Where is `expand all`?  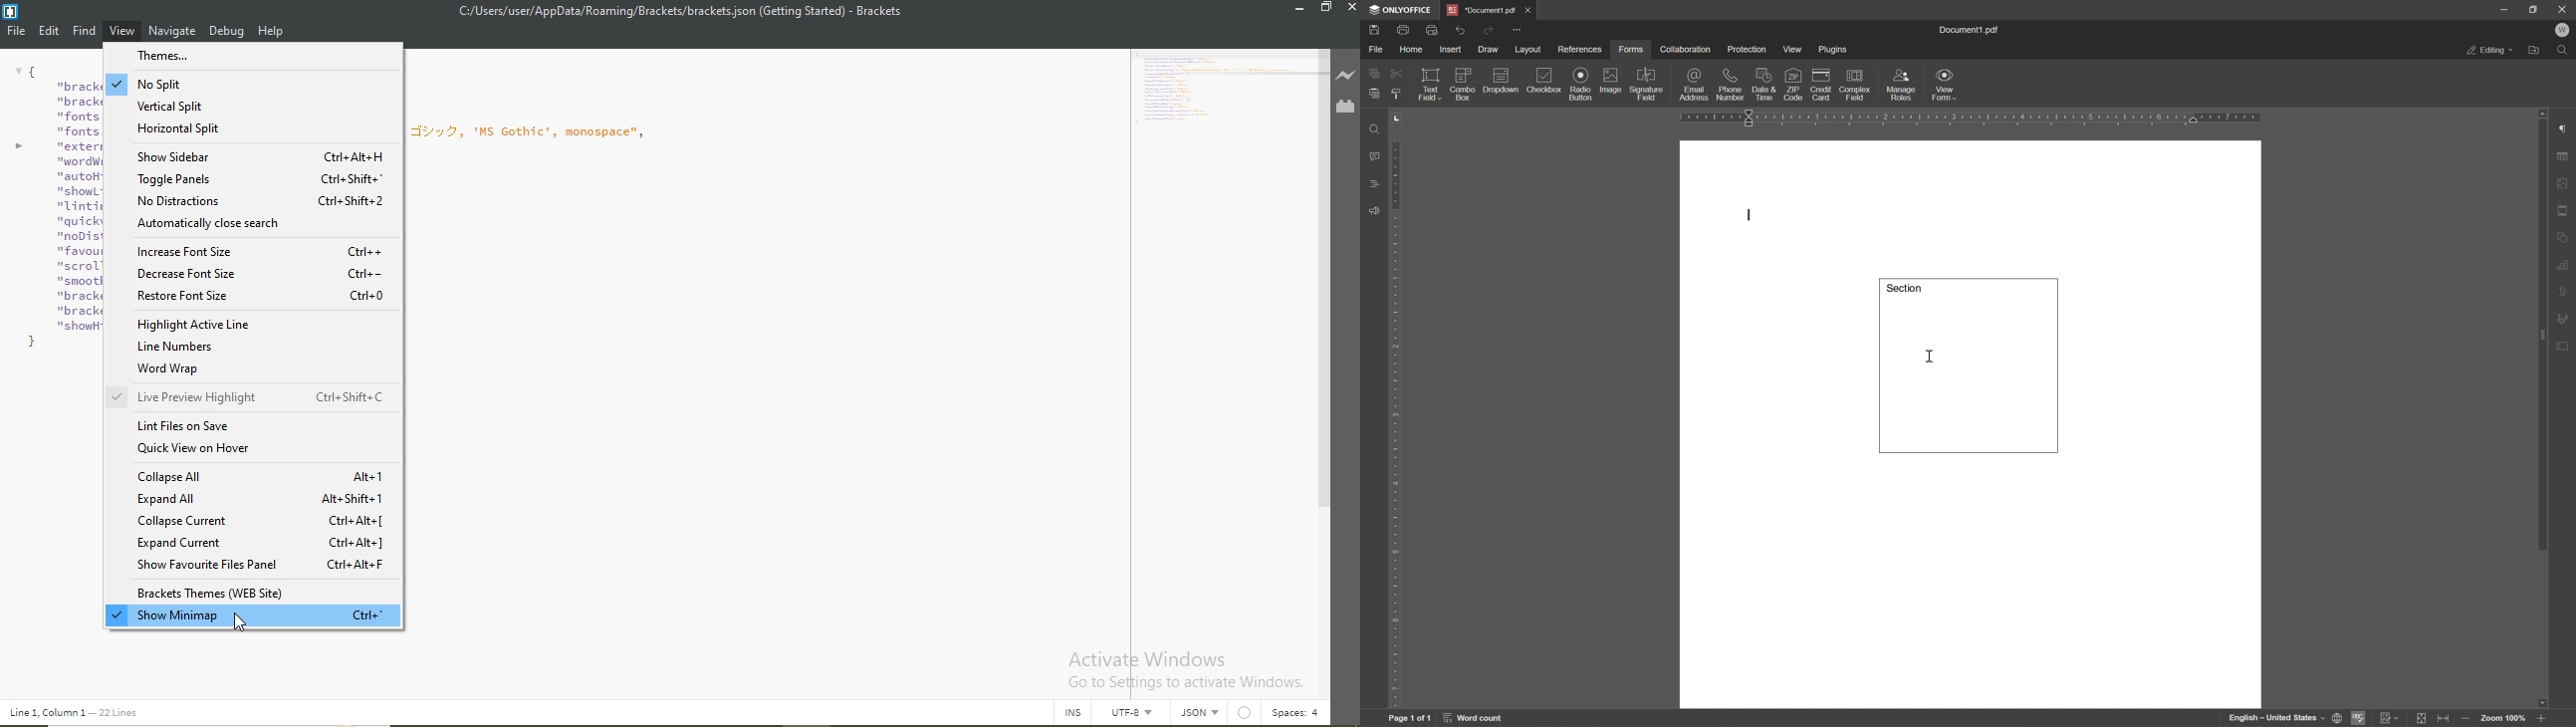
expand all is located at coordinates (264, 498).